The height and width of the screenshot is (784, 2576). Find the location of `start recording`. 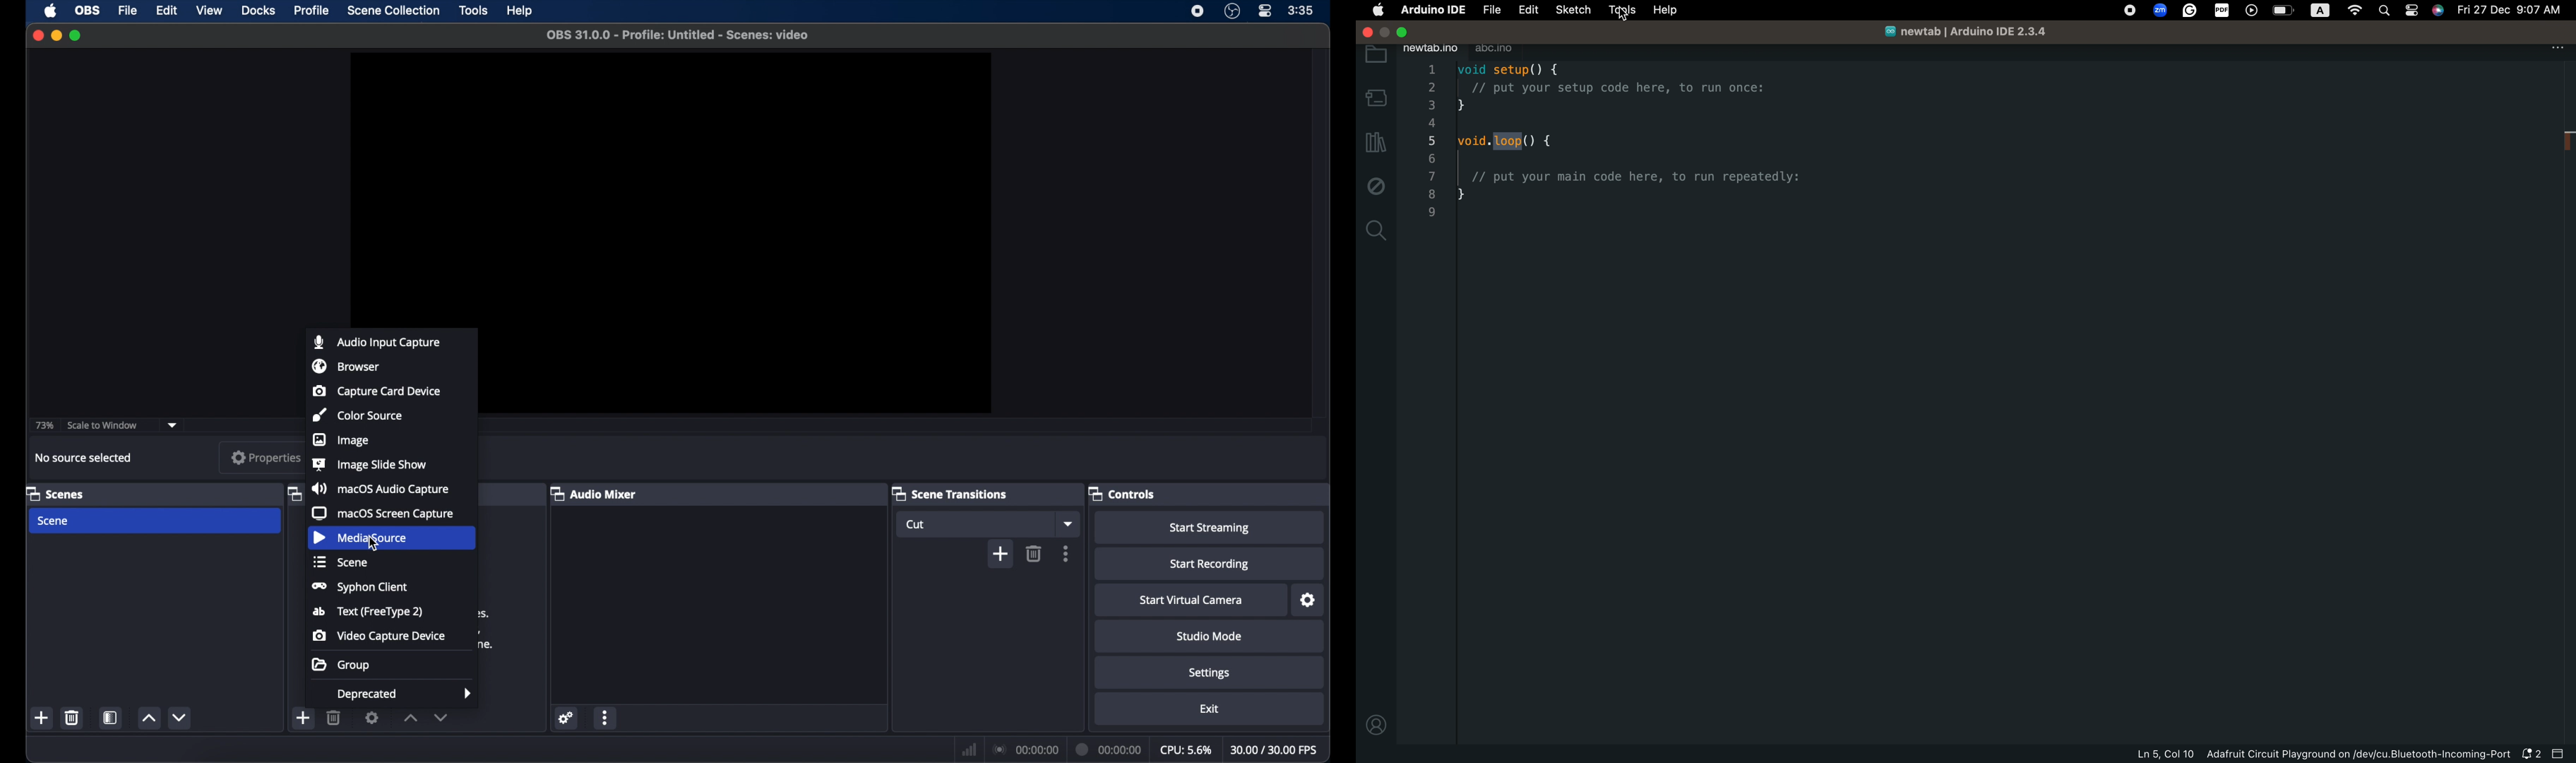

start recording is located at coordinates (1210, 566).